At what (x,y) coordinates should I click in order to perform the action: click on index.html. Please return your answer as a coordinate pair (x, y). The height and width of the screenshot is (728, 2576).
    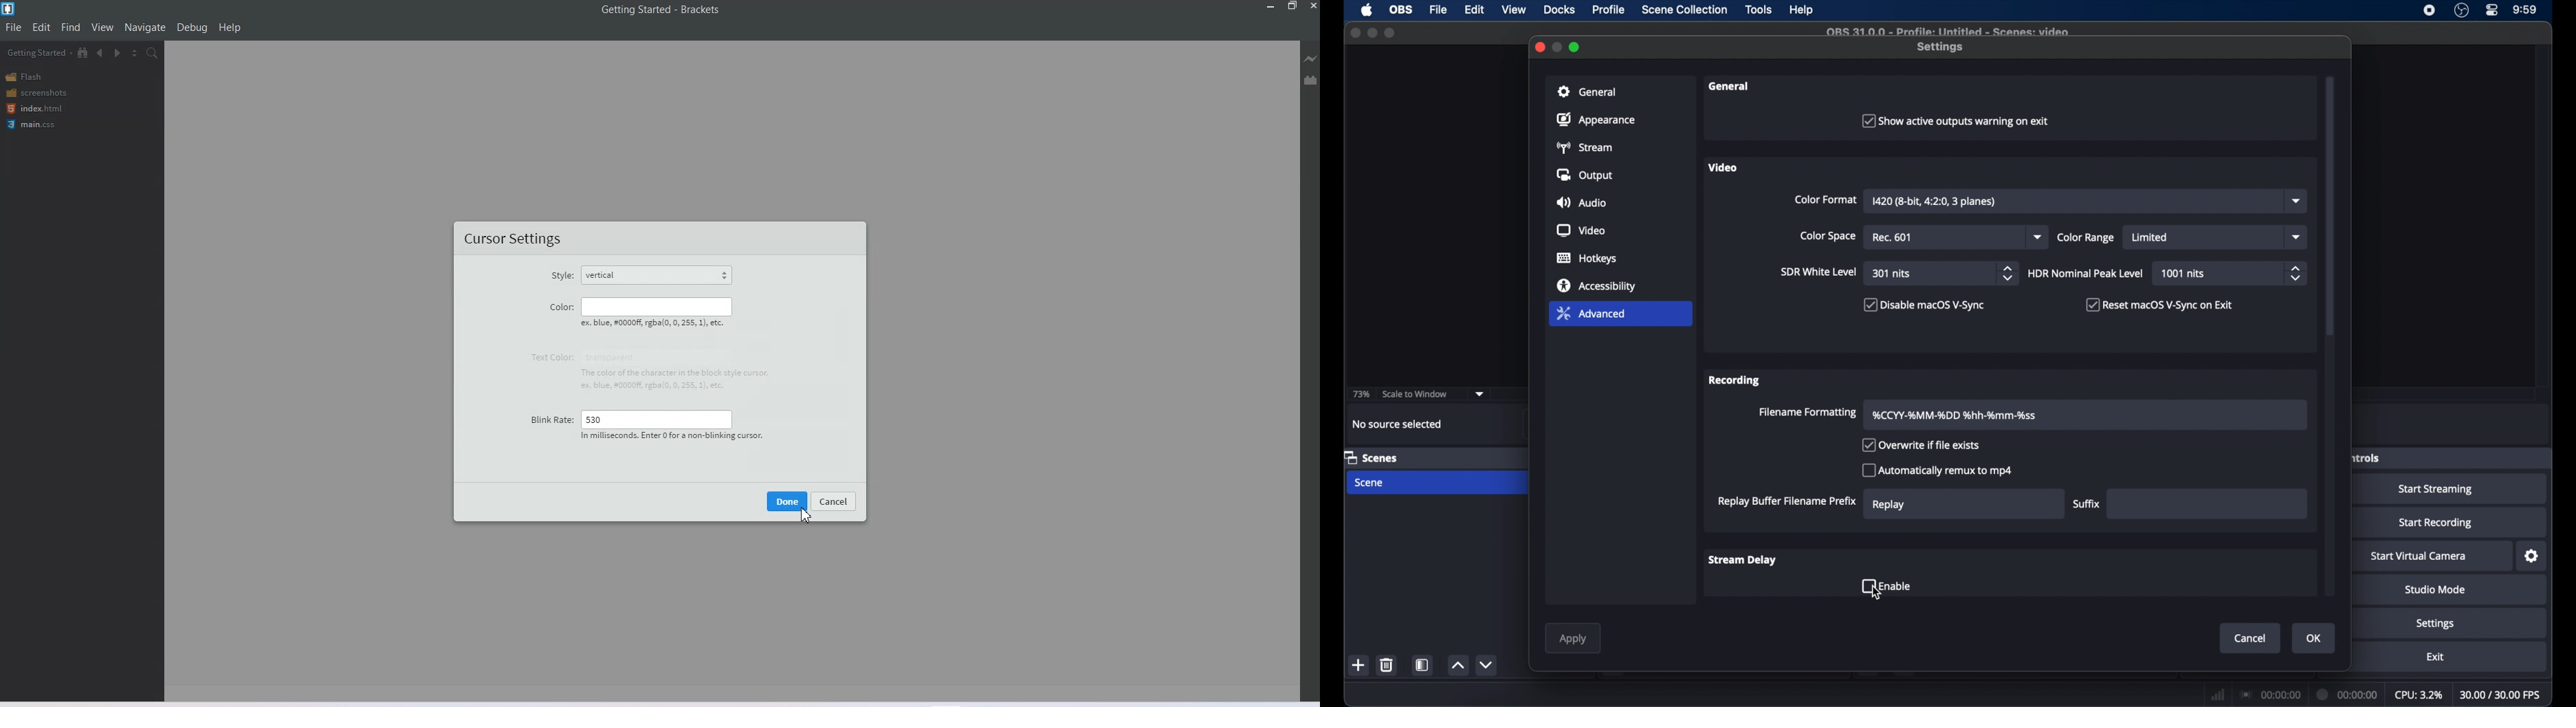
    Looking at the image, I should click on (34, 109).